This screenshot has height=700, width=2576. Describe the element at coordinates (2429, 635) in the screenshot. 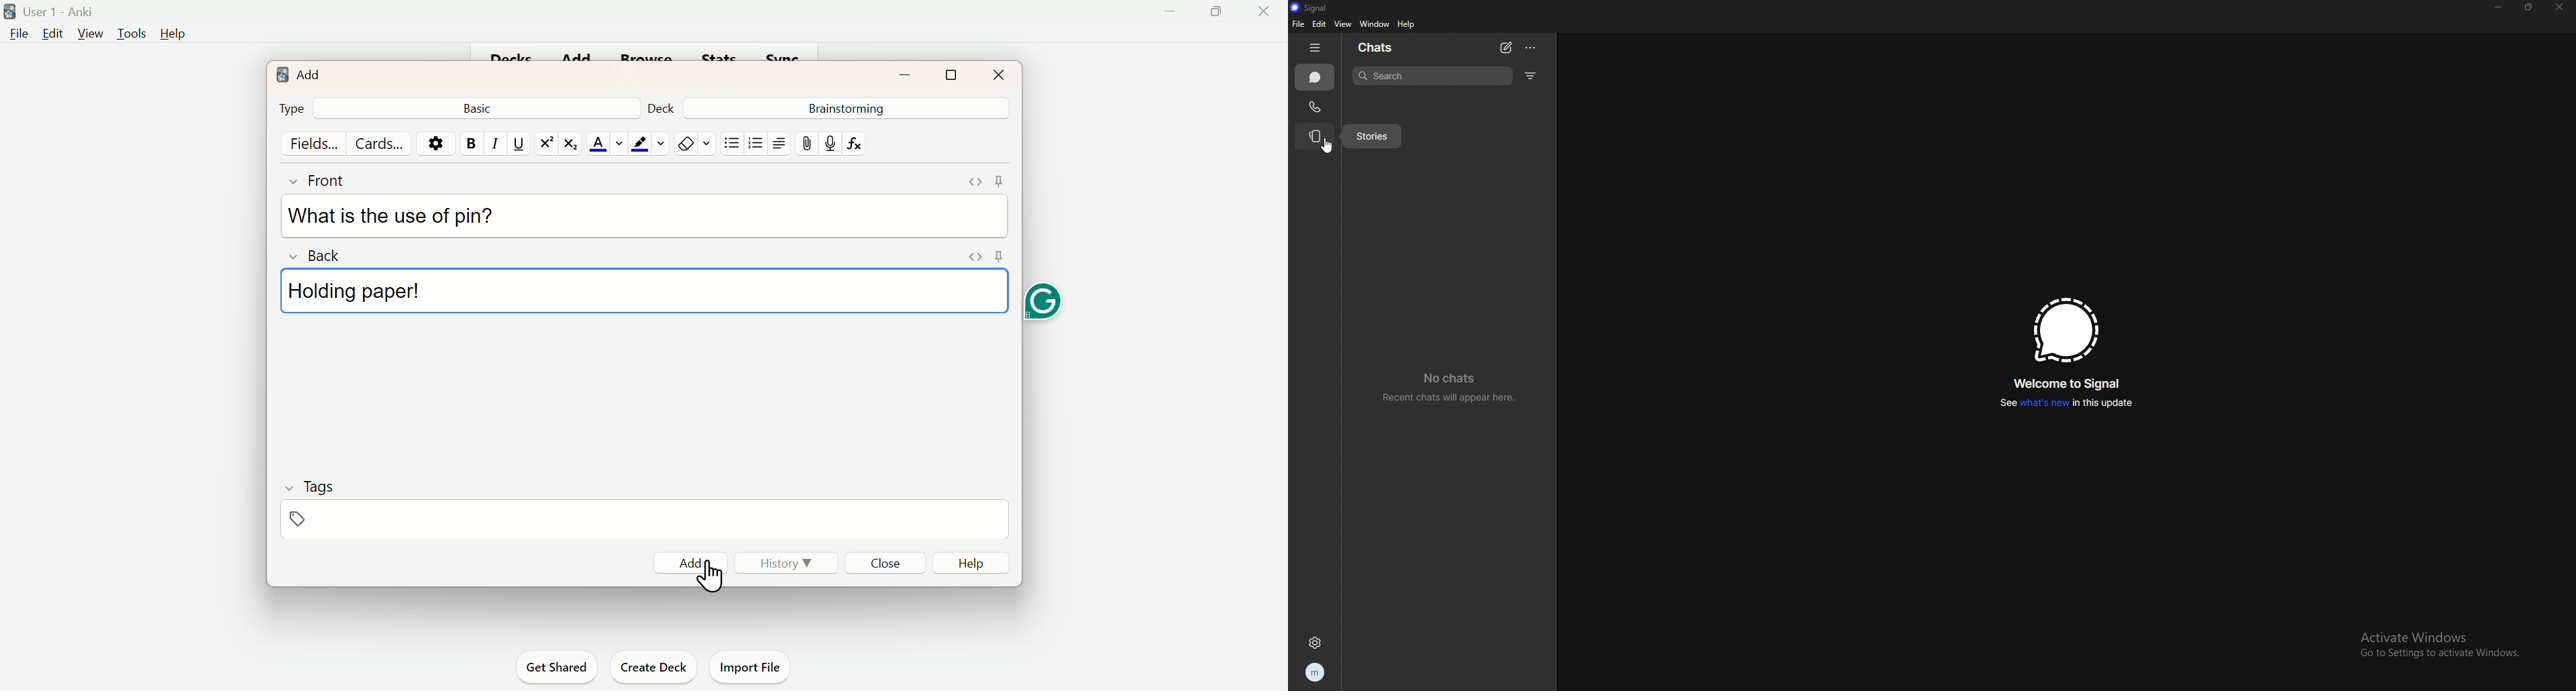

I see `Activate Windows` at that location.